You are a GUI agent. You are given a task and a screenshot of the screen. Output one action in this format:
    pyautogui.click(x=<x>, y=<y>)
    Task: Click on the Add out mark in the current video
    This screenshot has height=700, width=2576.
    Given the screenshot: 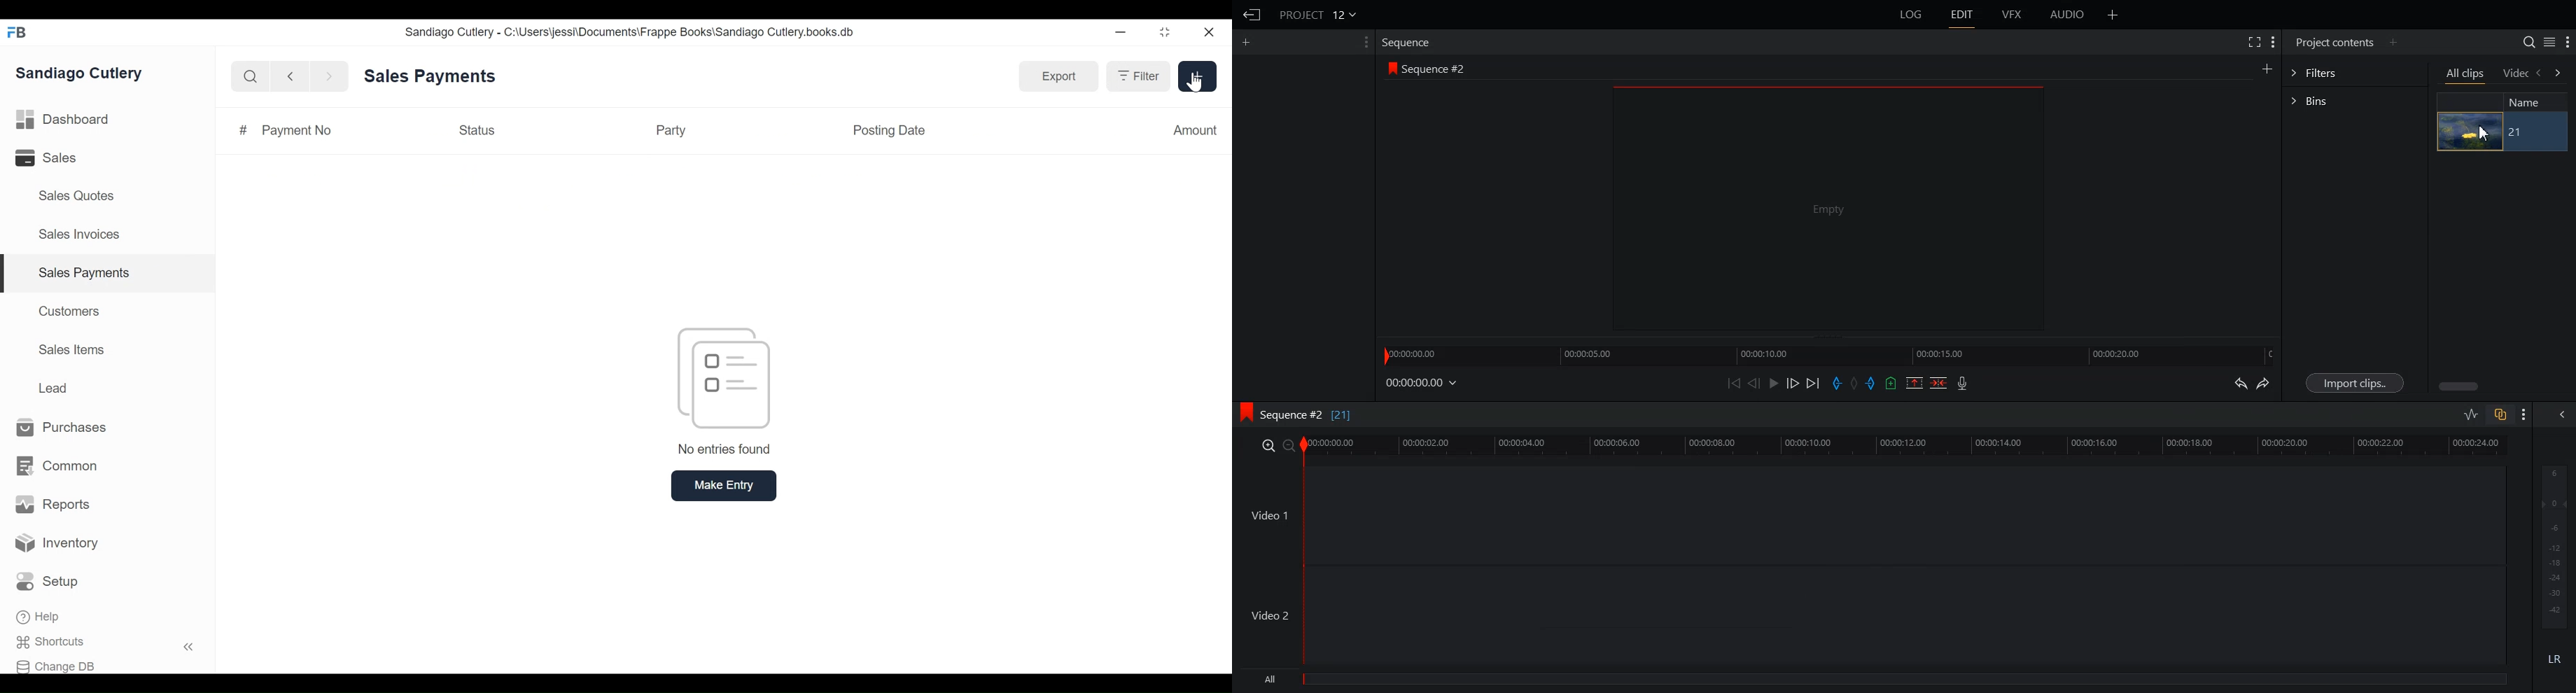 What is the action you would take?
    pyautogui.click(x=1871, y=384)
    